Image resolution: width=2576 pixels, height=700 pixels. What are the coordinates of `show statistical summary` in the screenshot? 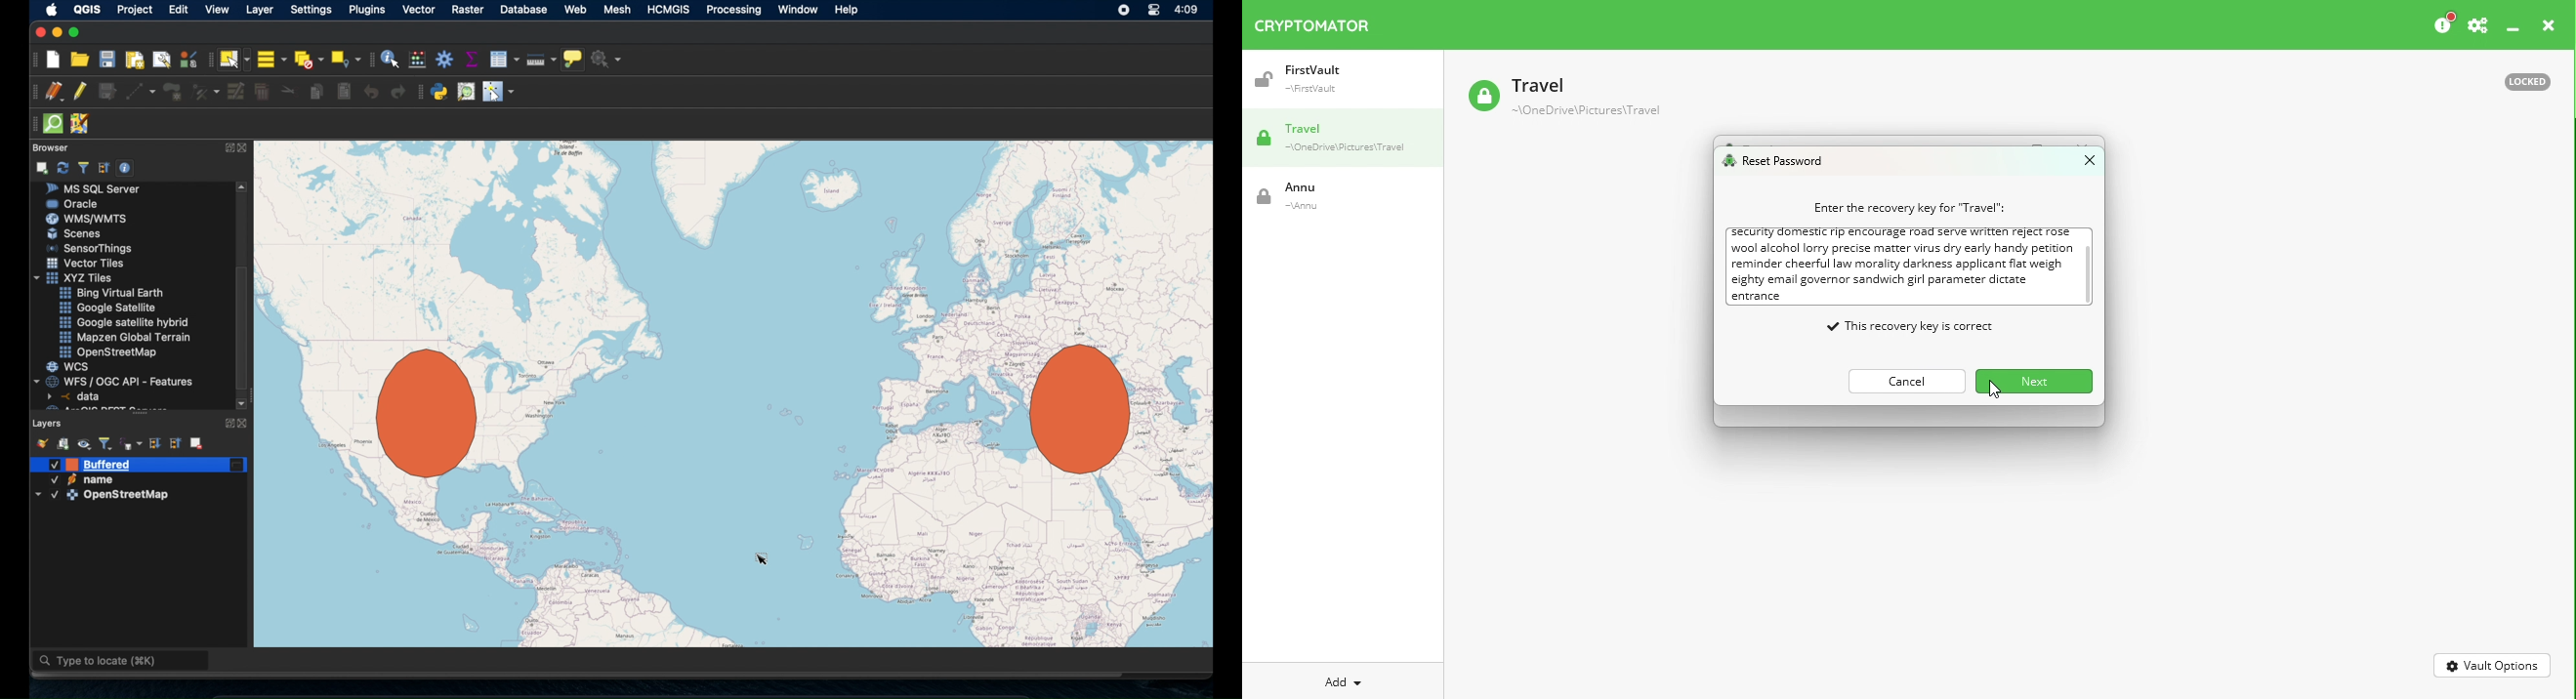 It's located at (471, 58).